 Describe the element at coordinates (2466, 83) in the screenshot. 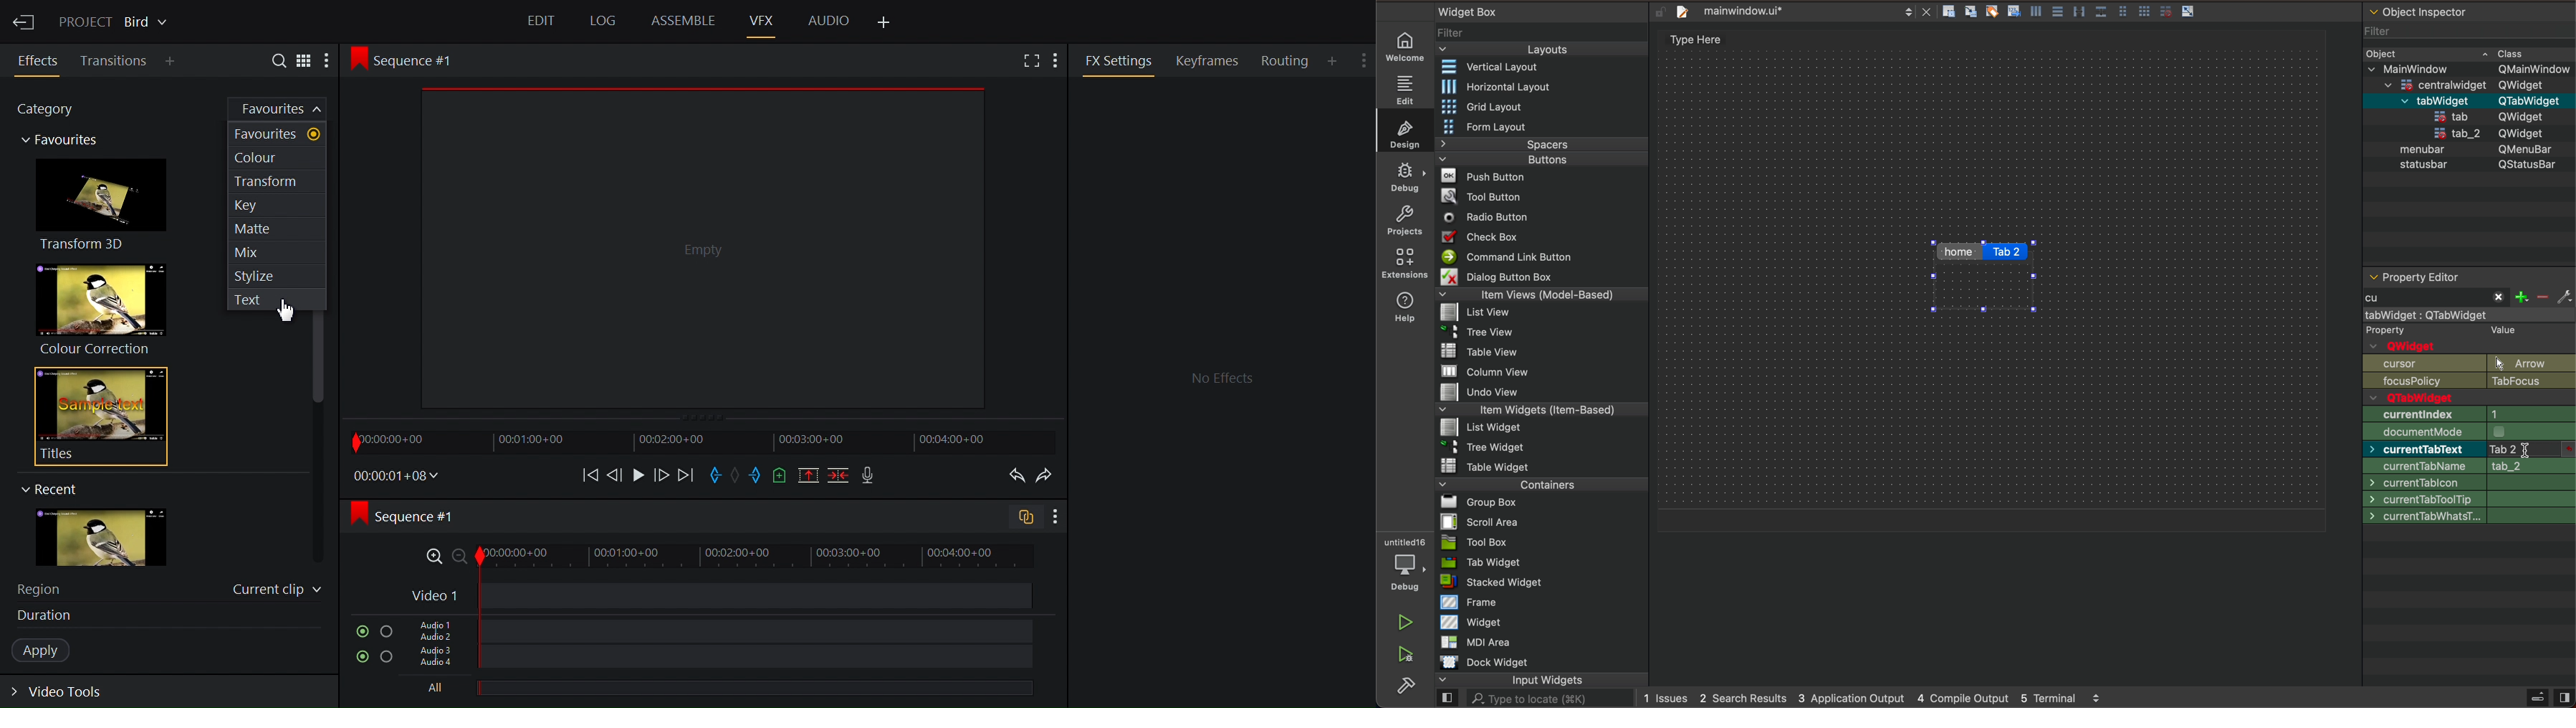

I see `=centralwidaet OWidaet` at that location.